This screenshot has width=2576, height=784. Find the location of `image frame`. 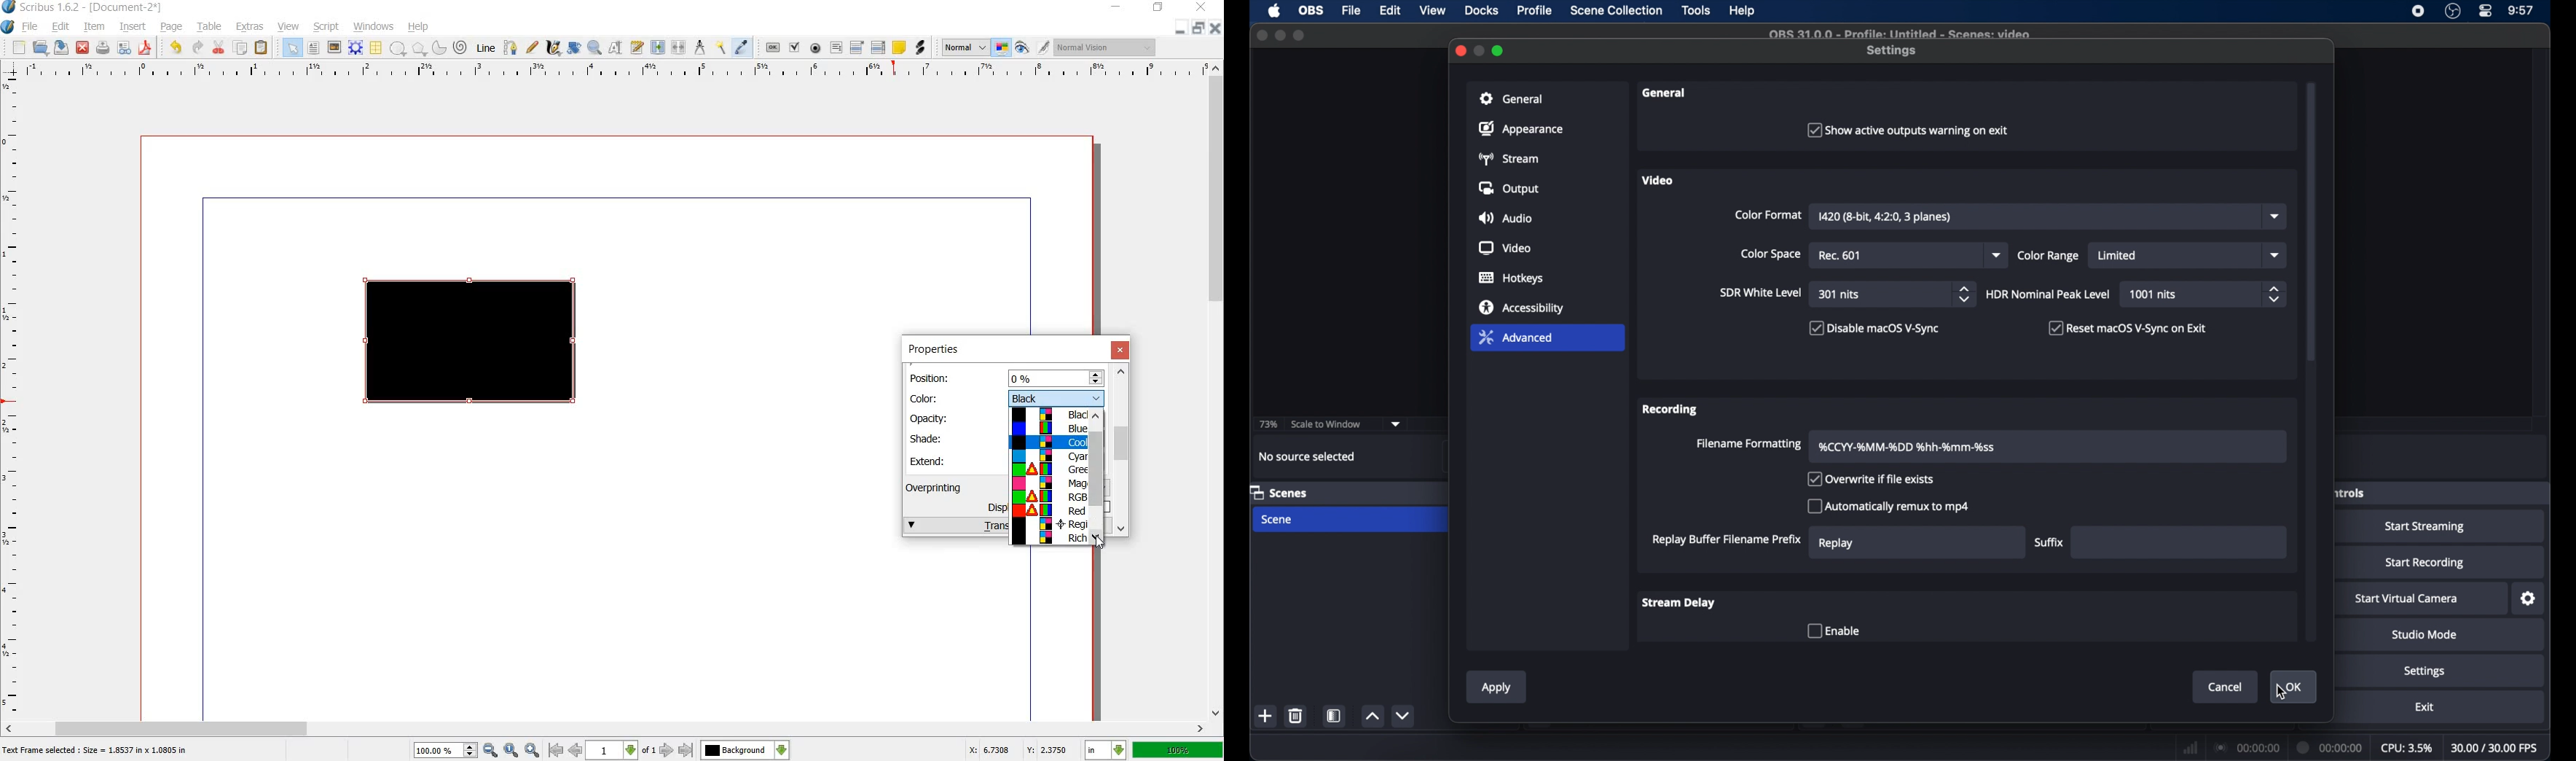

image frame is located at coordinates (333, 47).